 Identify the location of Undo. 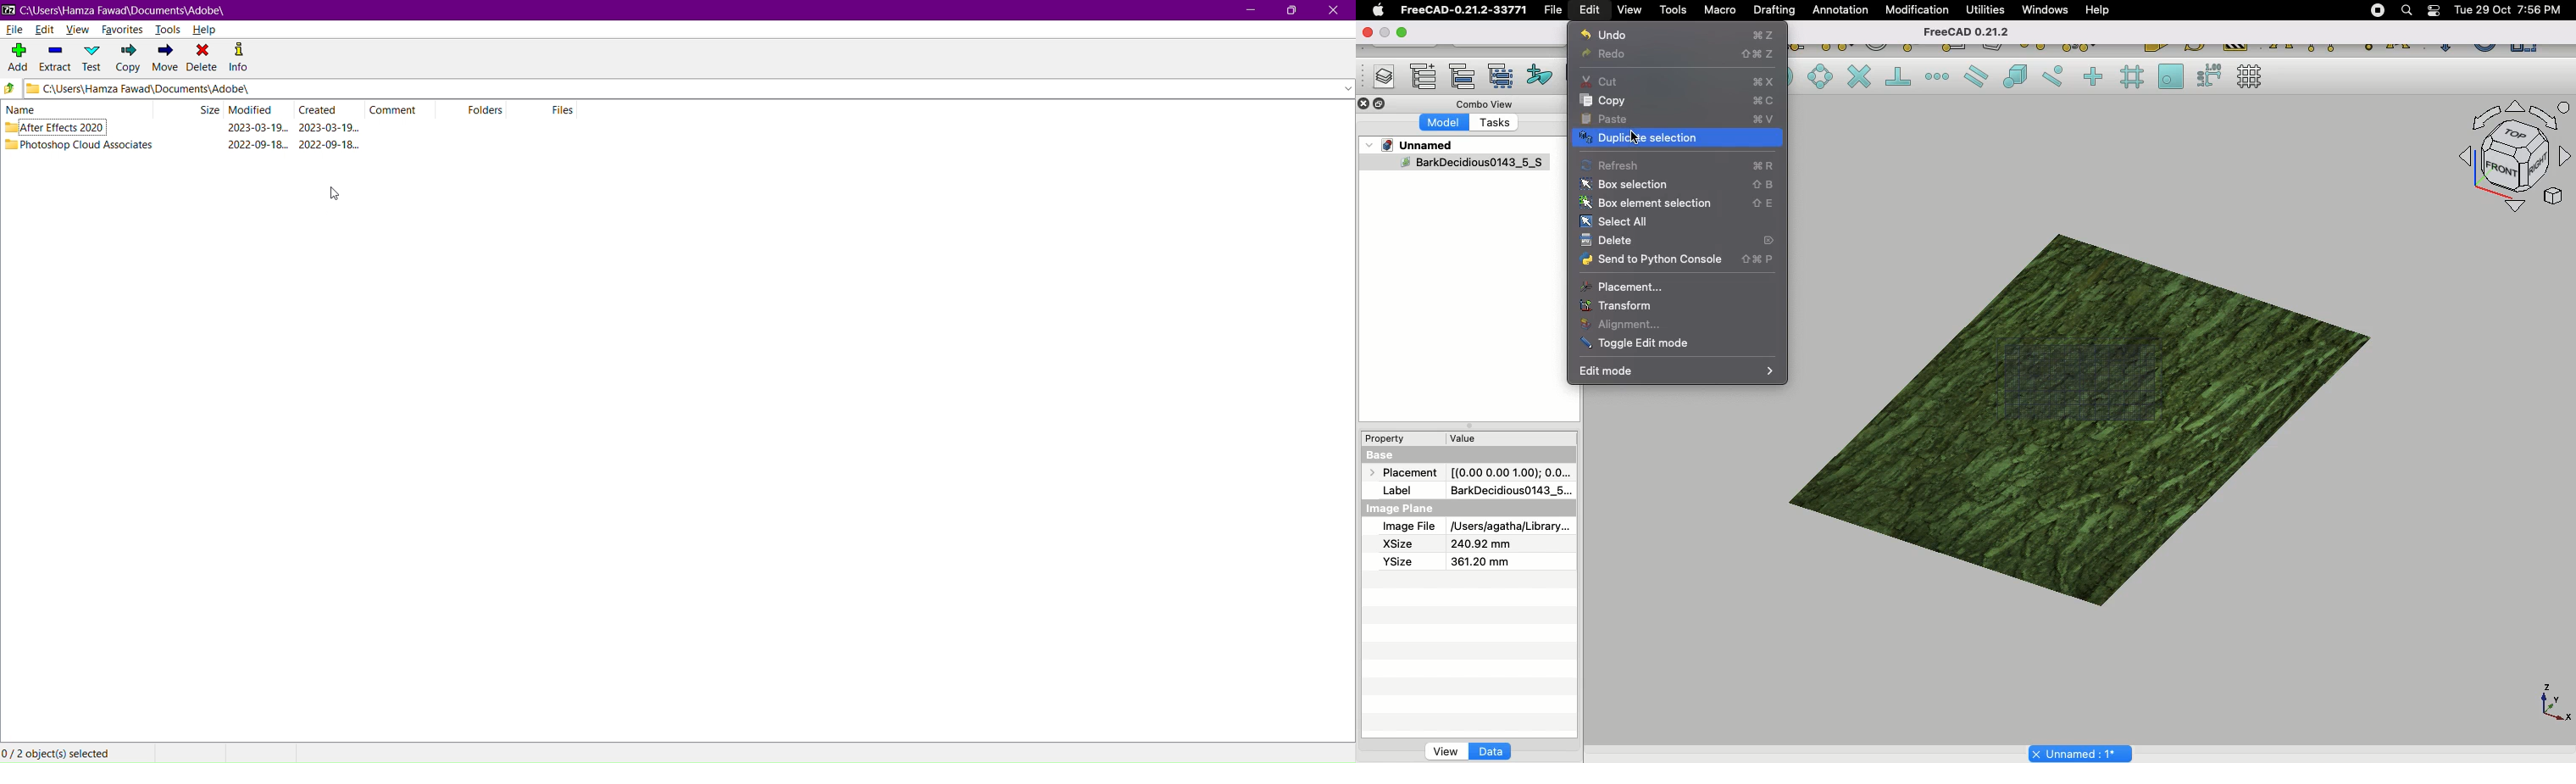
(1678, 35).